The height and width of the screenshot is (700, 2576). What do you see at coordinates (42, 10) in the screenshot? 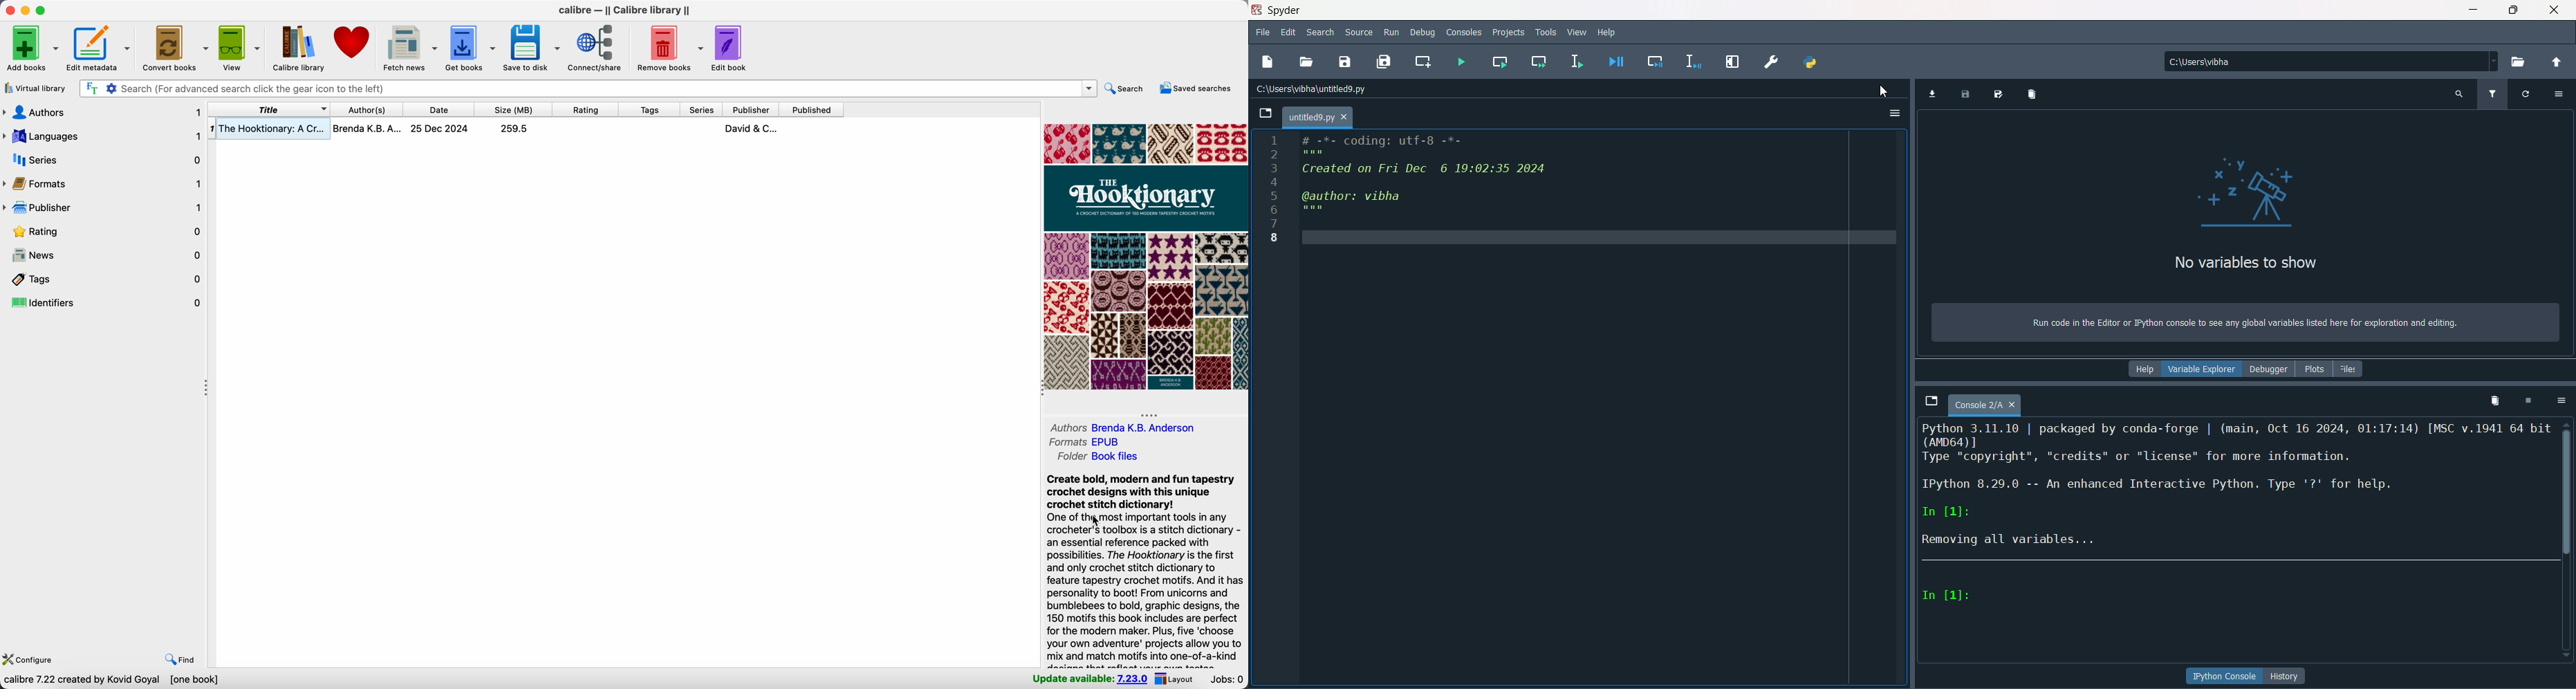
I see `maximize` at bounding box center [42, 10].